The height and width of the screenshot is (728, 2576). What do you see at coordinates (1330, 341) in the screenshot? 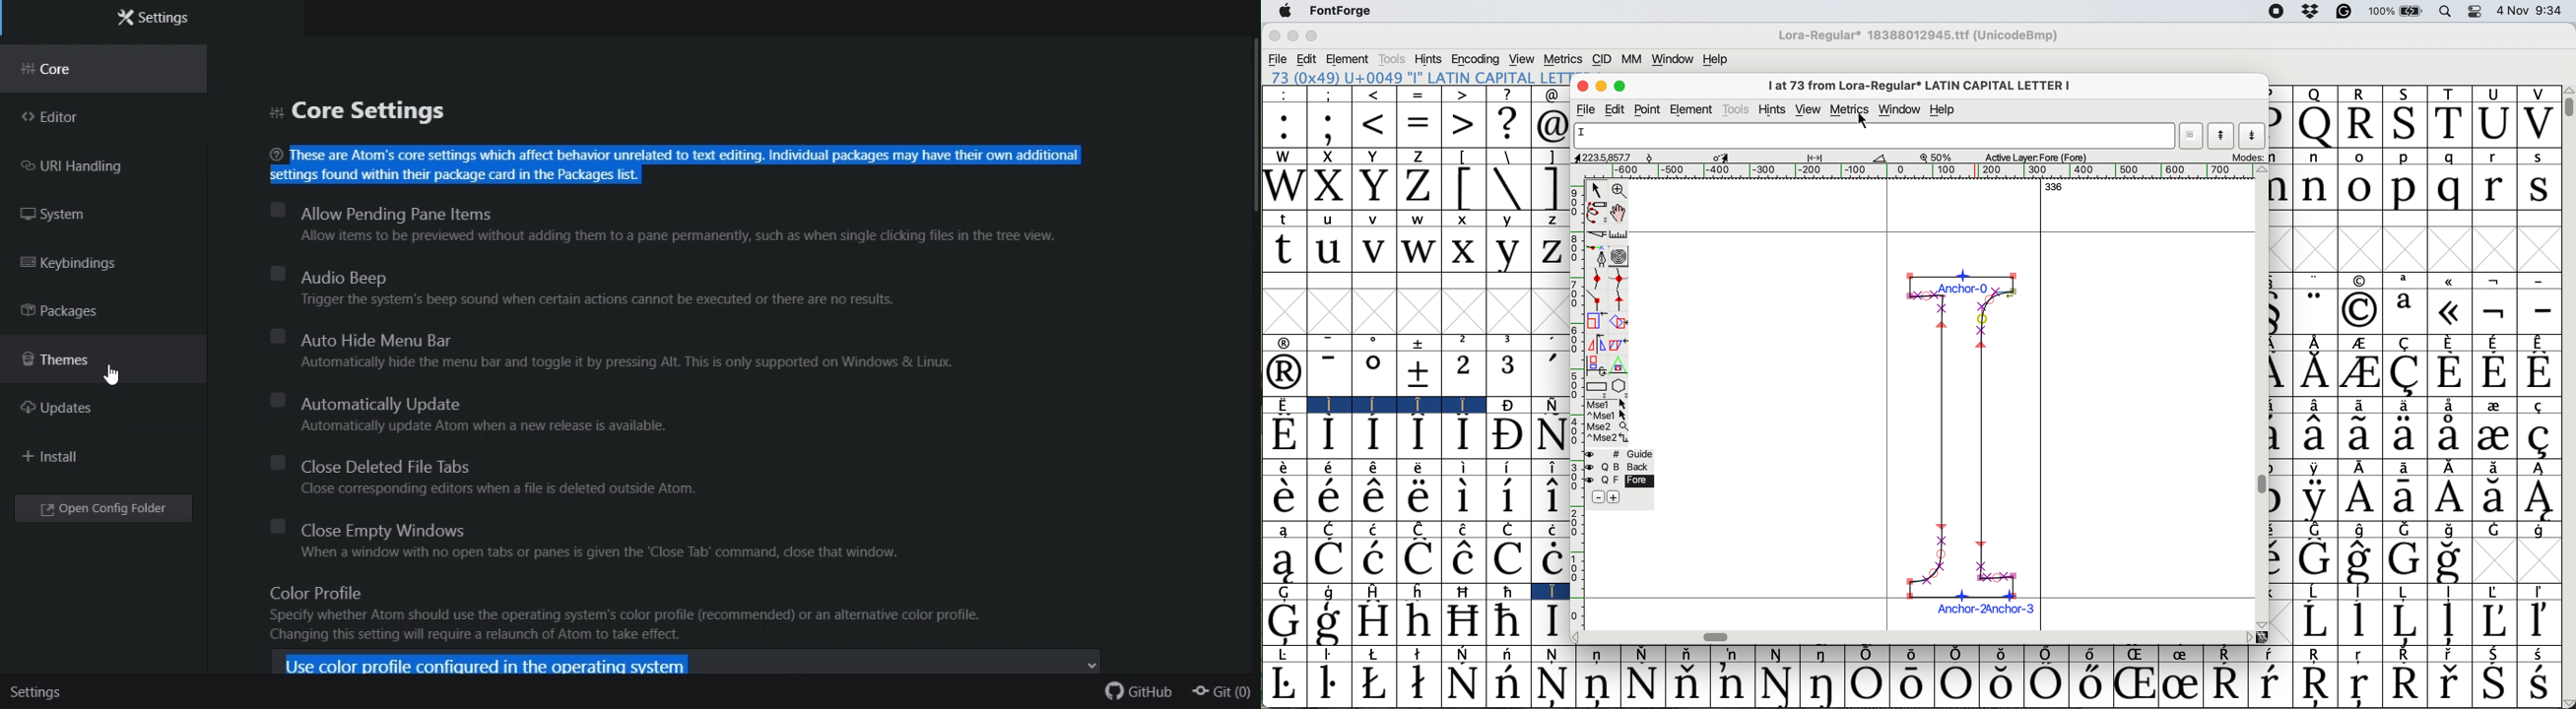
I see `-` at bounding box center [1330, 341].